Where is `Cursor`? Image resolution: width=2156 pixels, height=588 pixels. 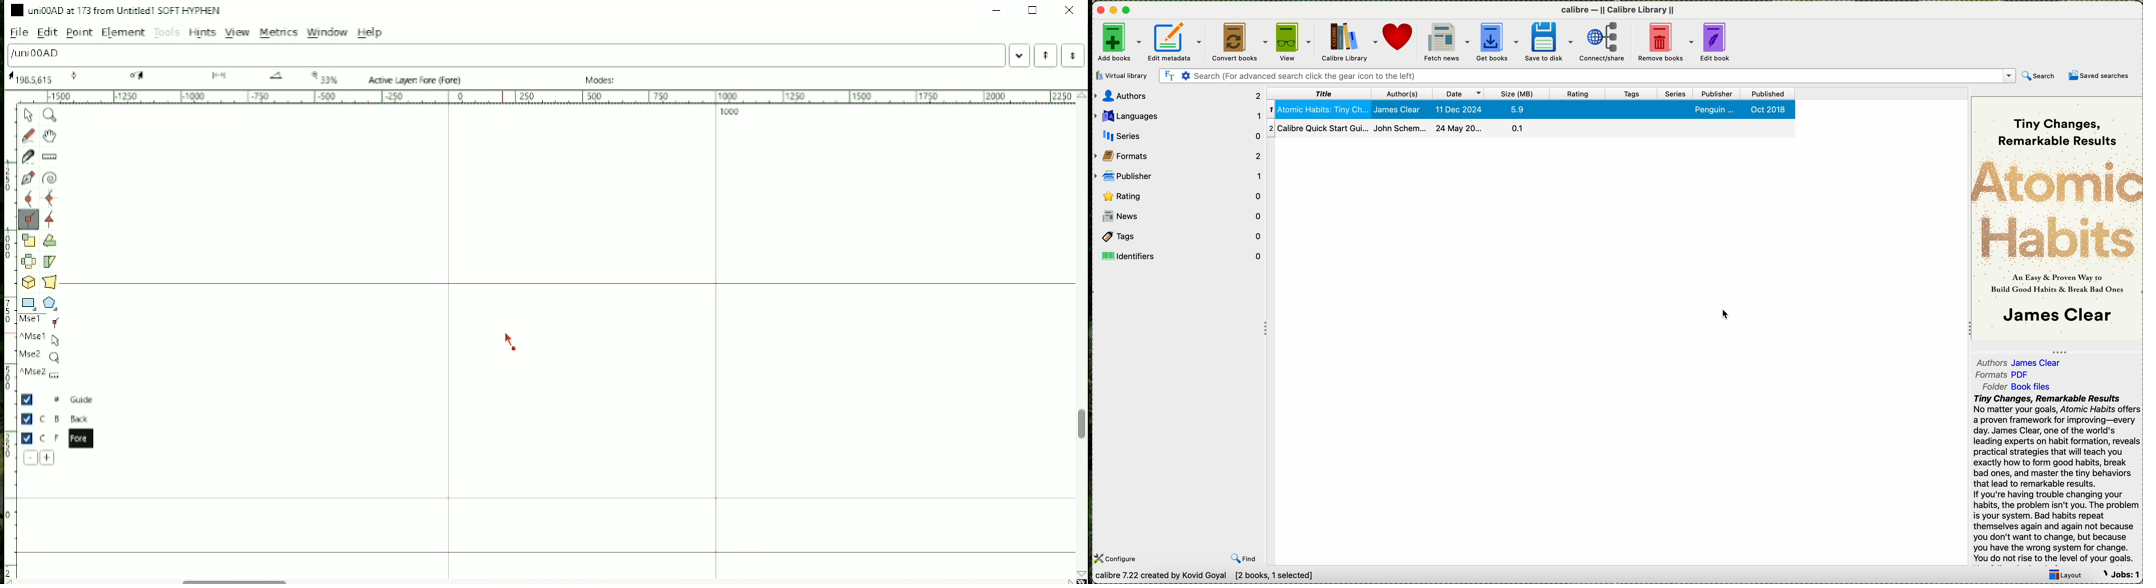
Cursor is located at coordinates (510, 342).